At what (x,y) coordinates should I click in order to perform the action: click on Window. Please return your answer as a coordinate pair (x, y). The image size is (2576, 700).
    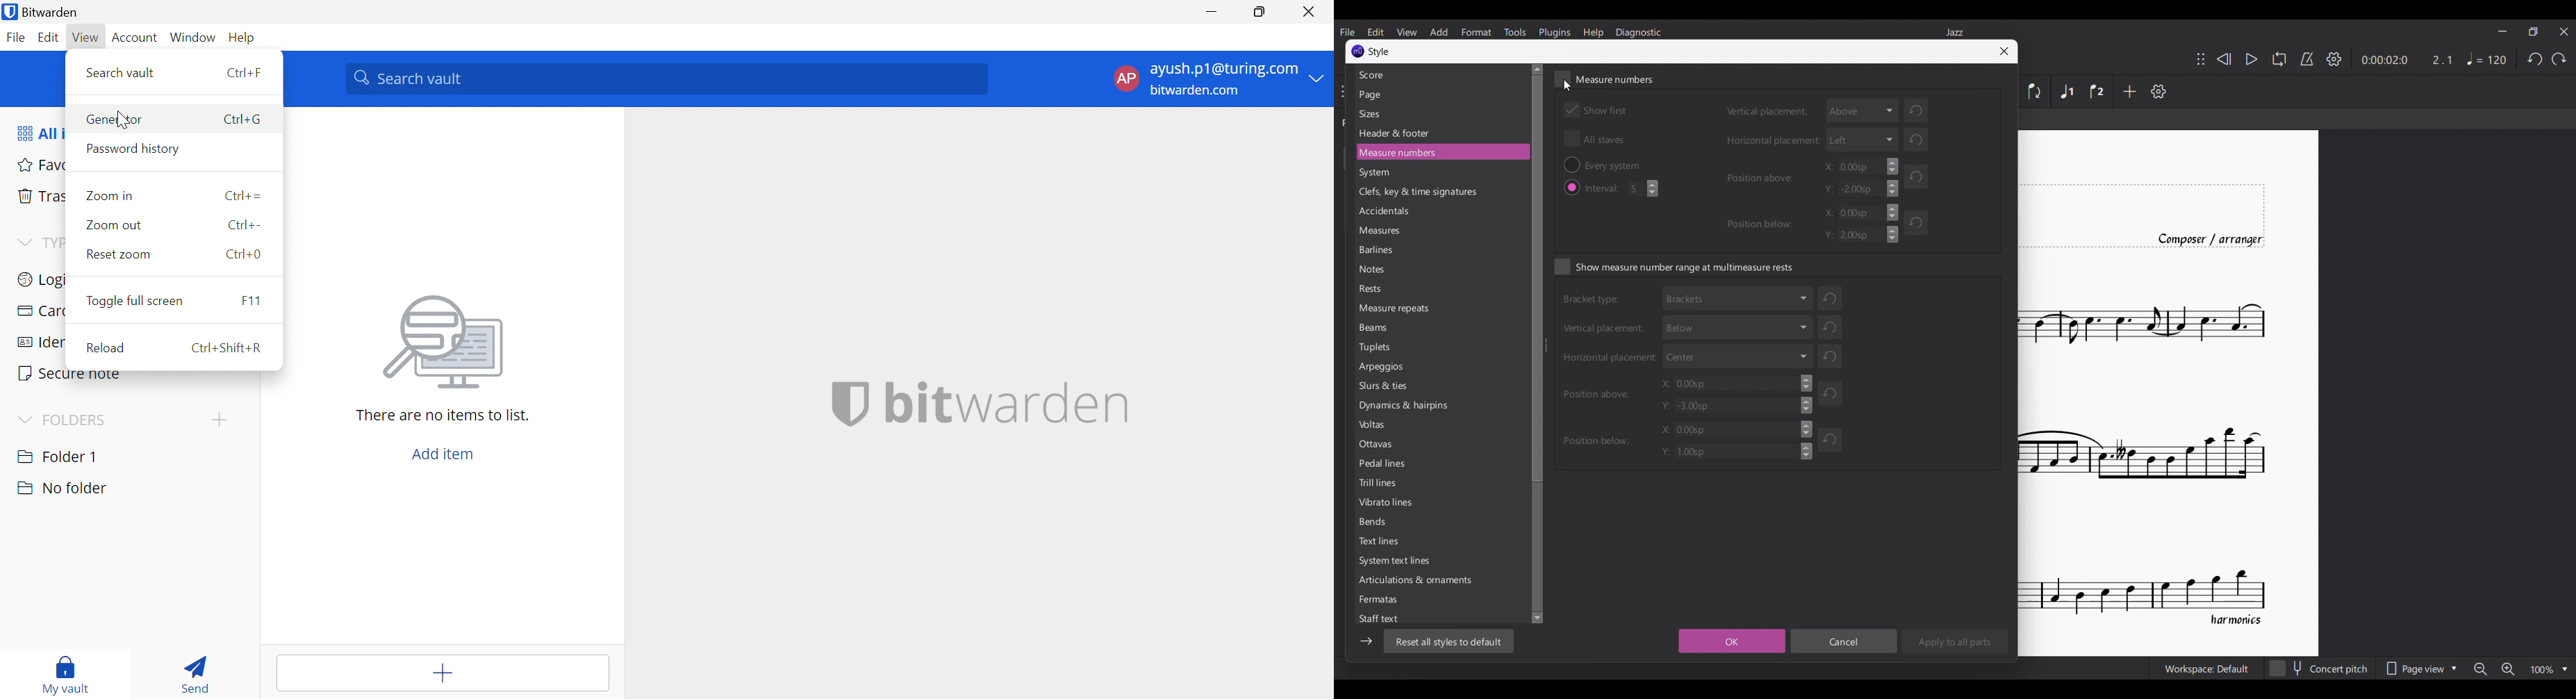
    Looking at the image, I should click on (193, 38).